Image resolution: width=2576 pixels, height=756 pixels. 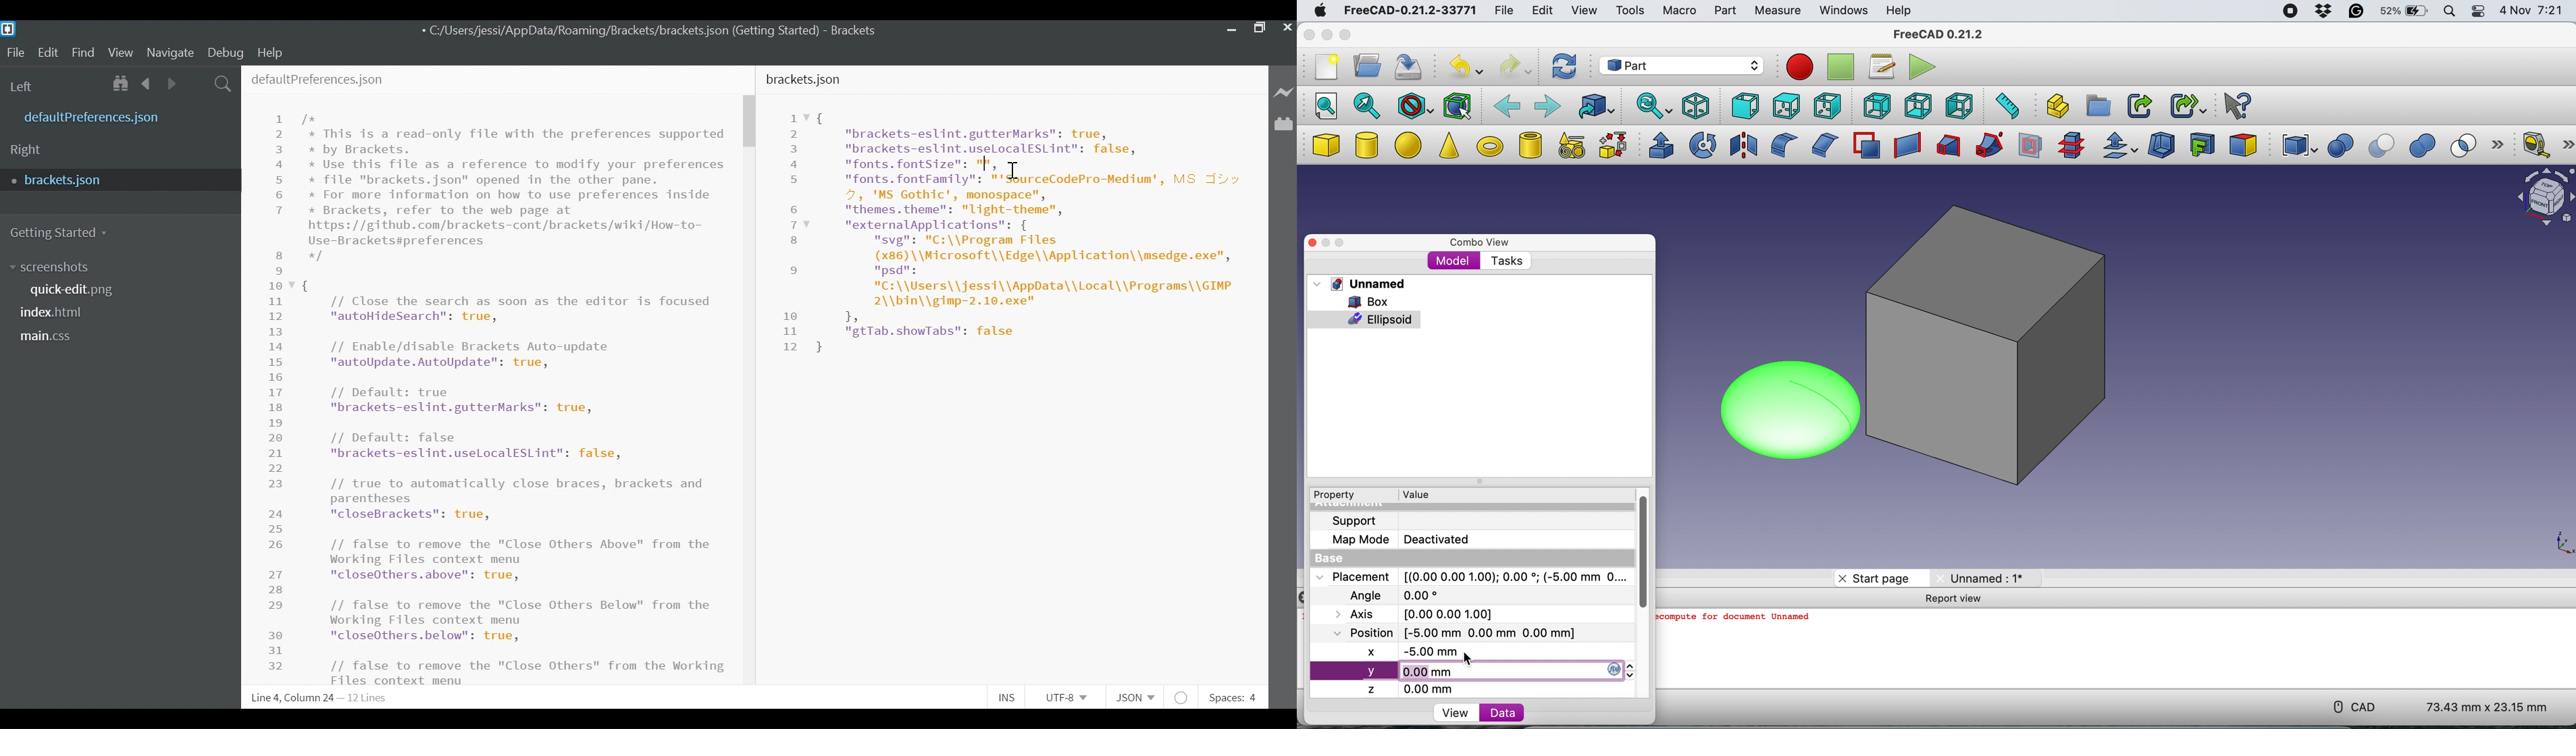 What do you see at coordinates (1681, 65) in the screenshot?
I see `workbench` at bounding box center [1681, 65].